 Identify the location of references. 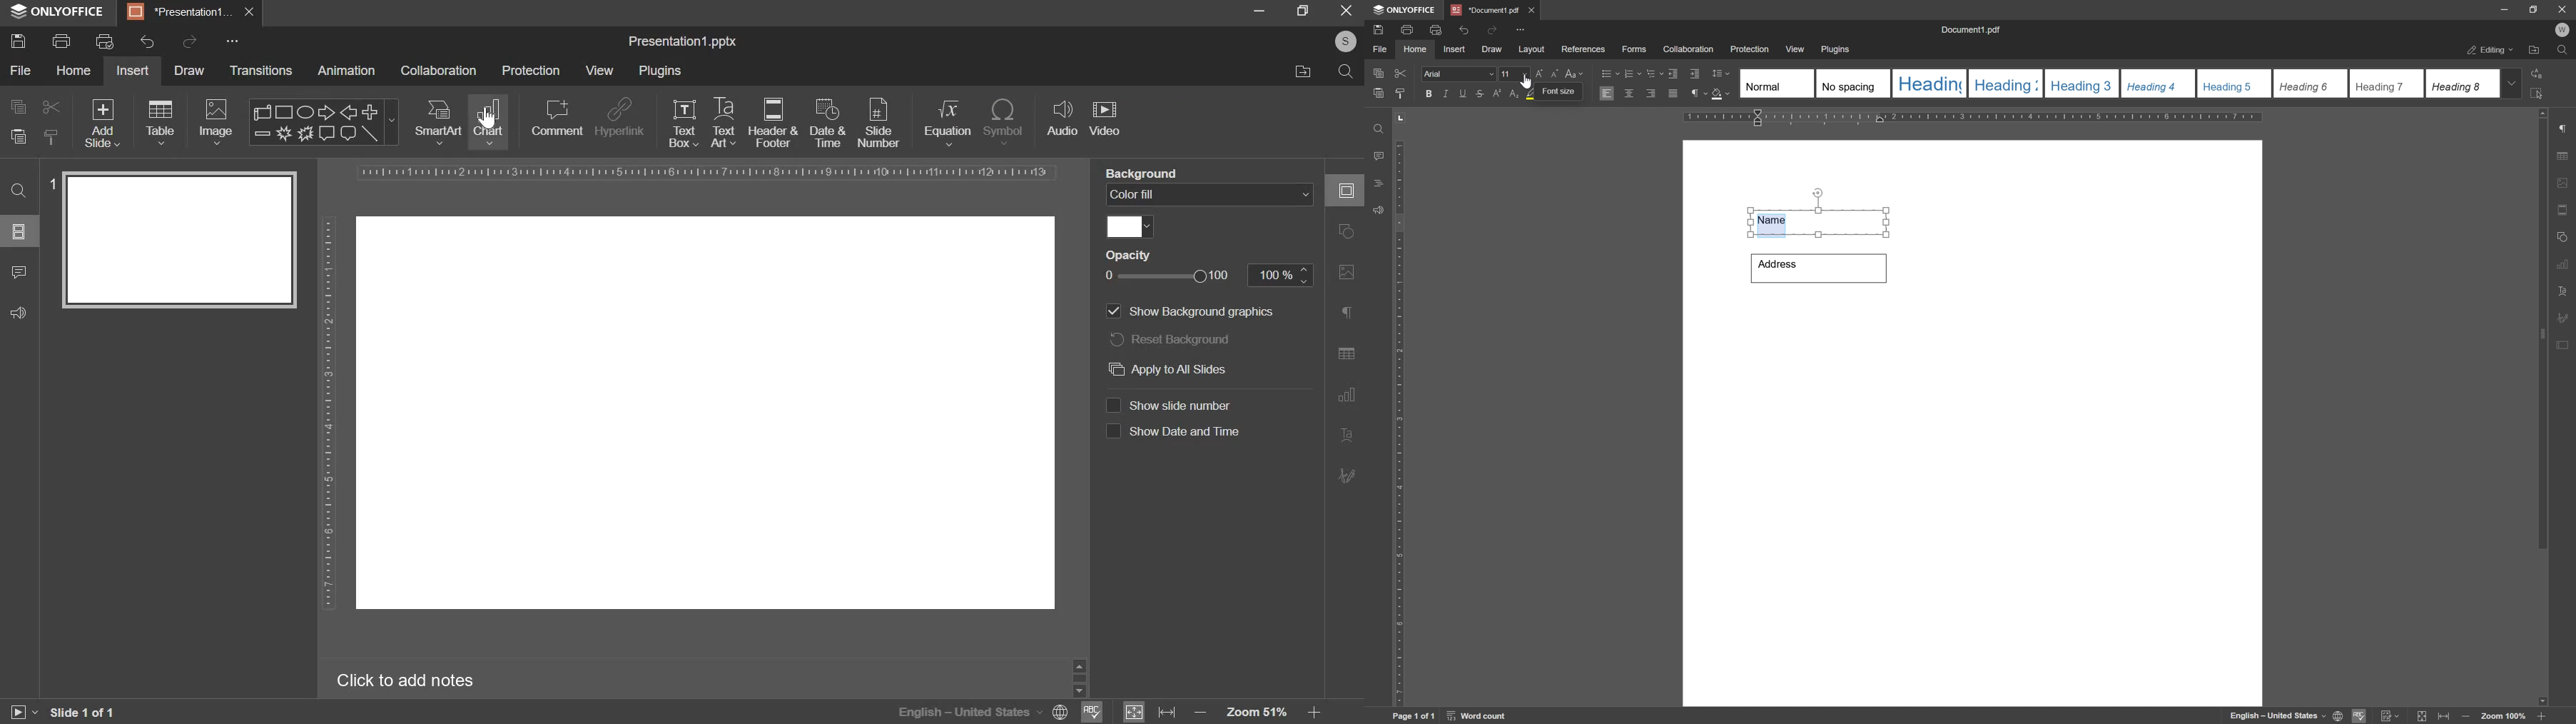
(1583, 49).